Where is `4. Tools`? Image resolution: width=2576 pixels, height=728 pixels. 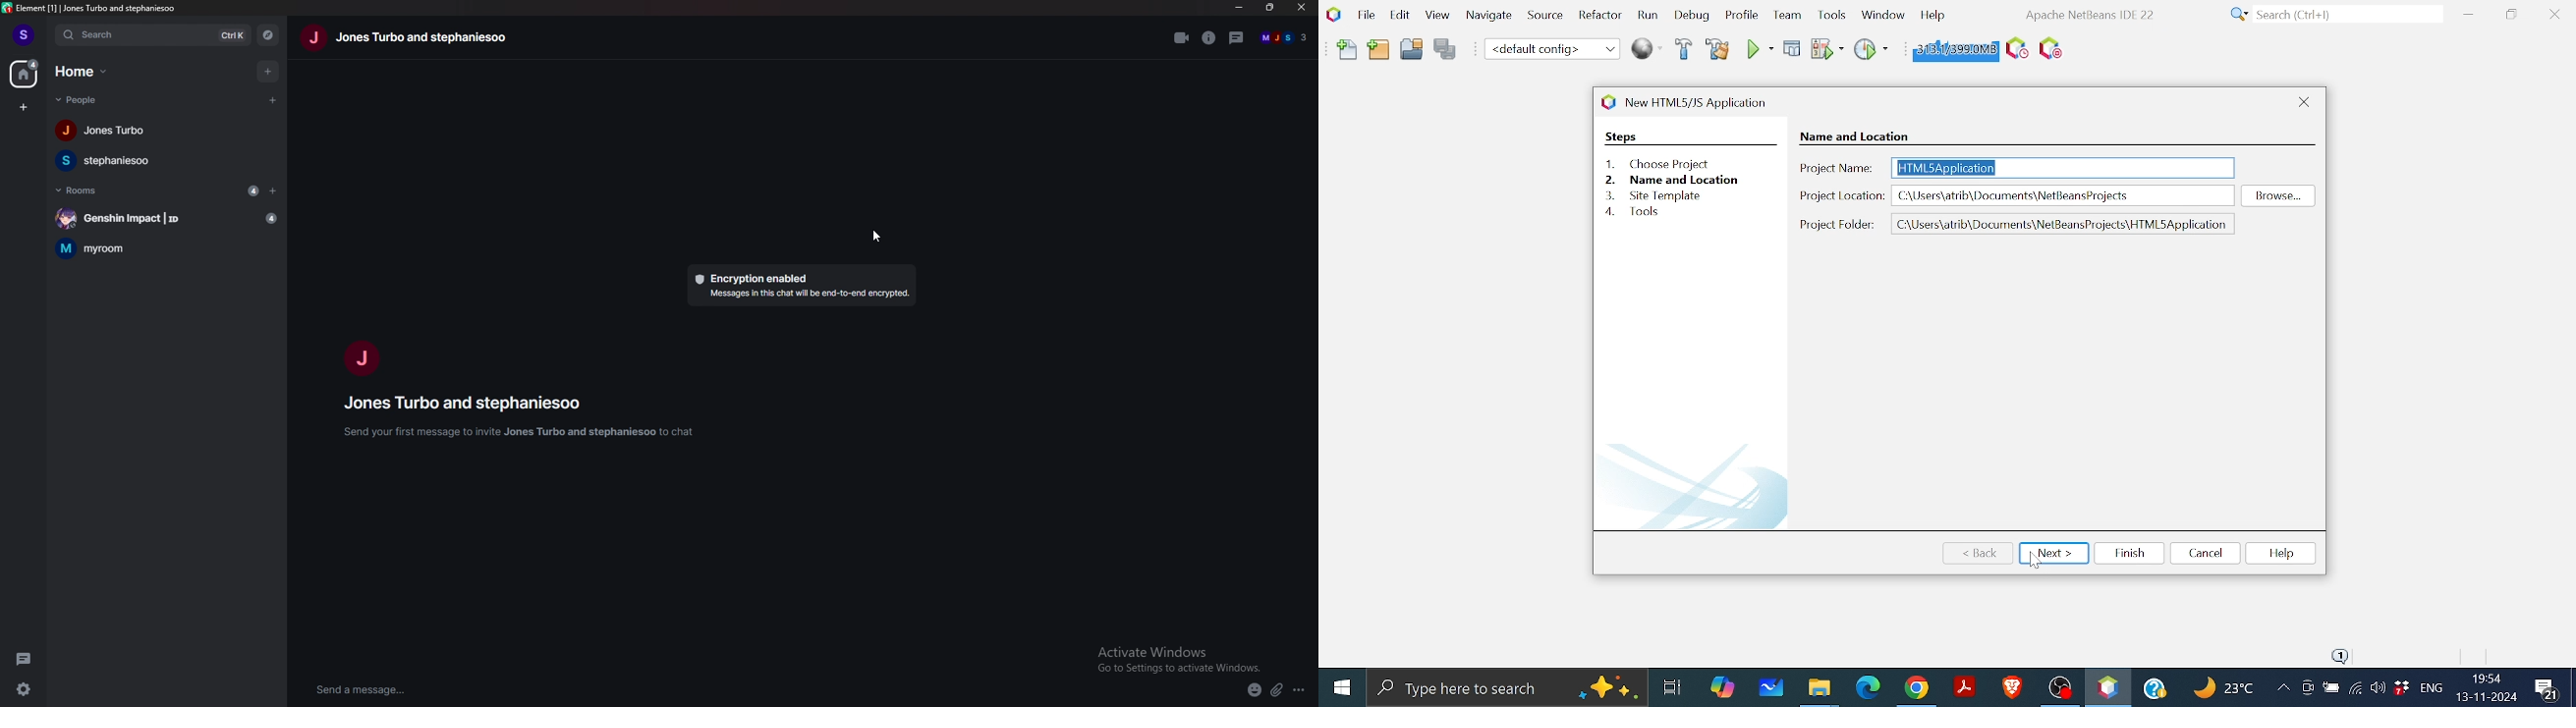 4. Tools is located at coordinates (1642, 212).